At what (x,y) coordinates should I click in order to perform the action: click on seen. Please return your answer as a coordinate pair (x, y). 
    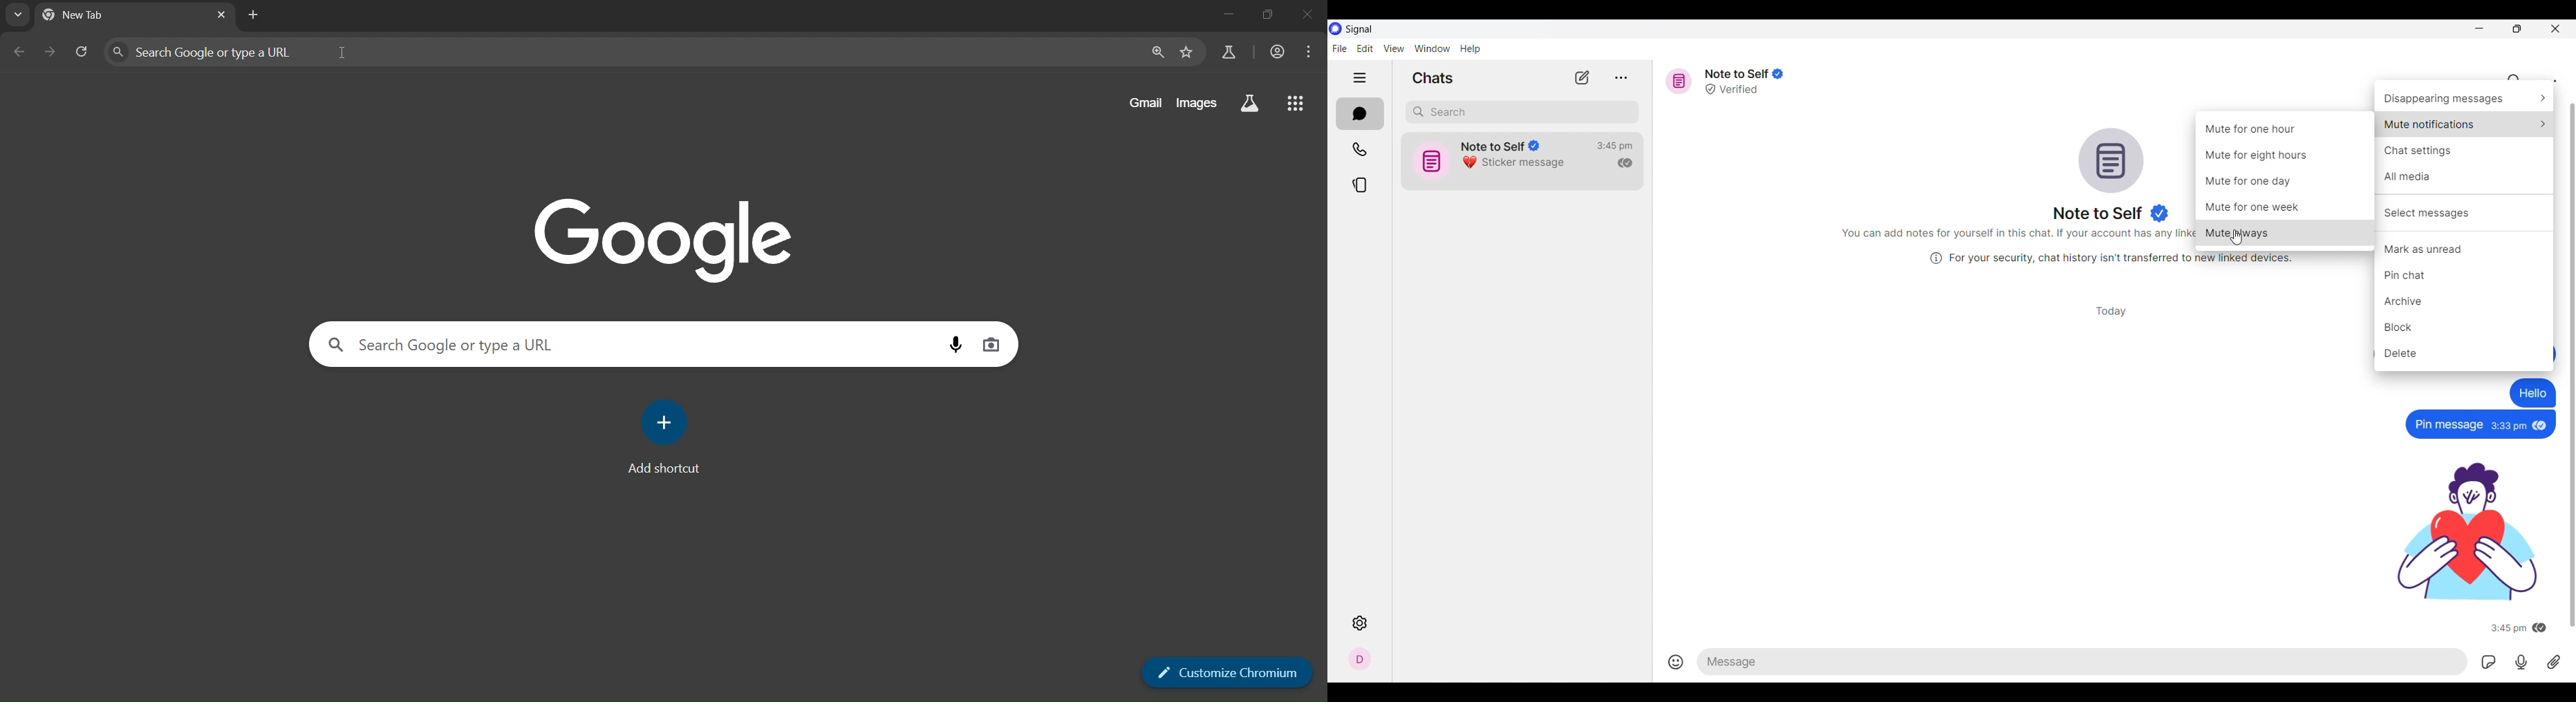
    Looking at the image, I should click on (2540, 424).